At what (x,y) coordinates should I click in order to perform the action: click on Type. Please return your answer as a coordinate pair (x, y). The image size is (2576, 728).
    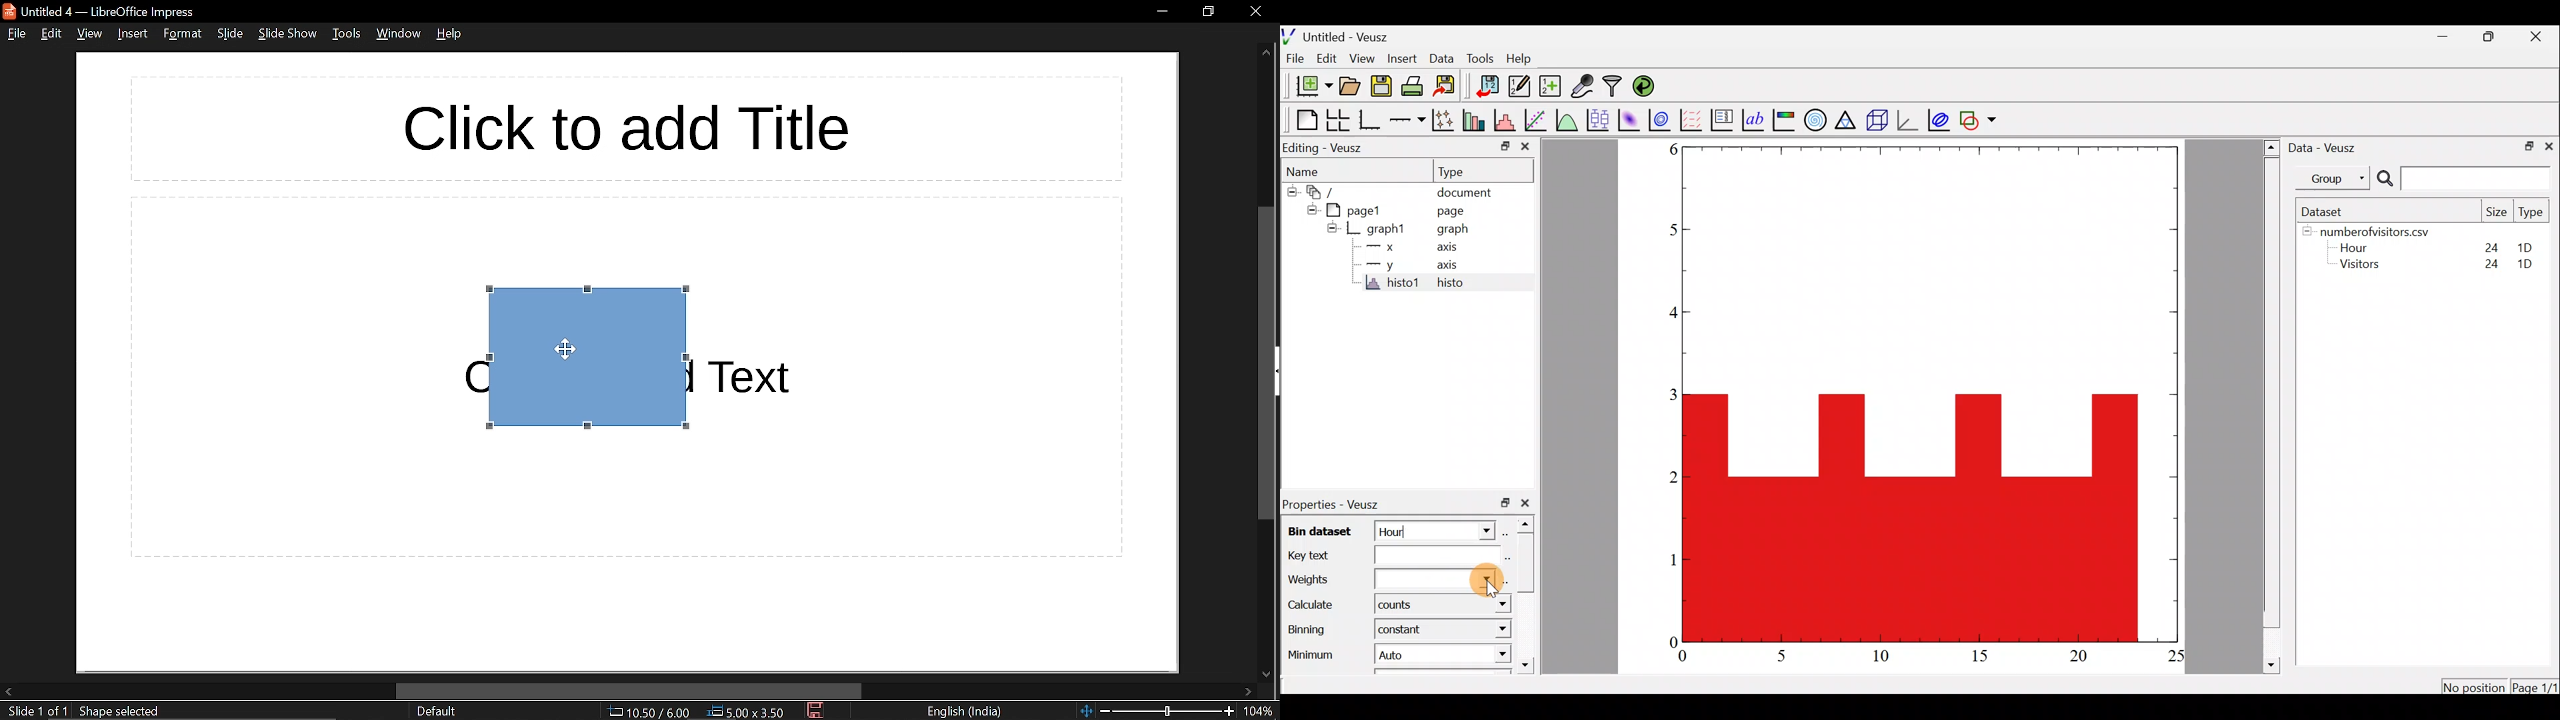
    Looking at the image, I should click on (2531, 211).